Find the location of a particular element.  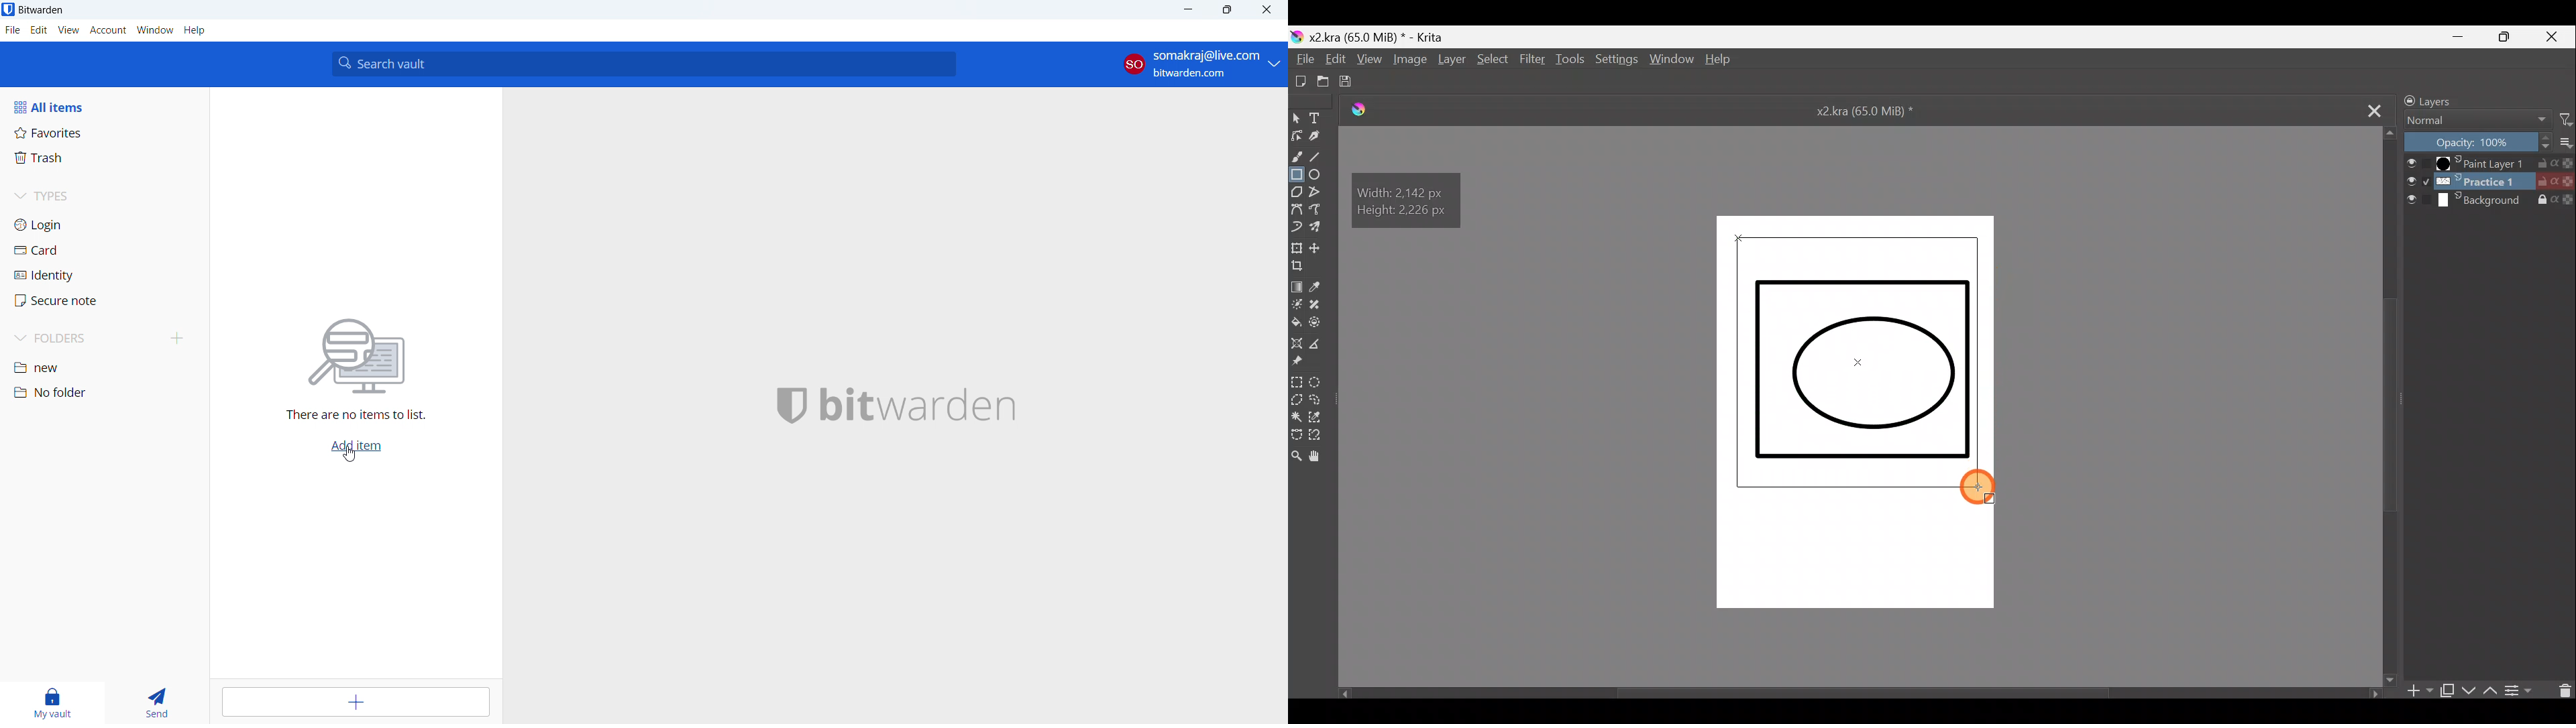

types is located at coordinates (103, 198).